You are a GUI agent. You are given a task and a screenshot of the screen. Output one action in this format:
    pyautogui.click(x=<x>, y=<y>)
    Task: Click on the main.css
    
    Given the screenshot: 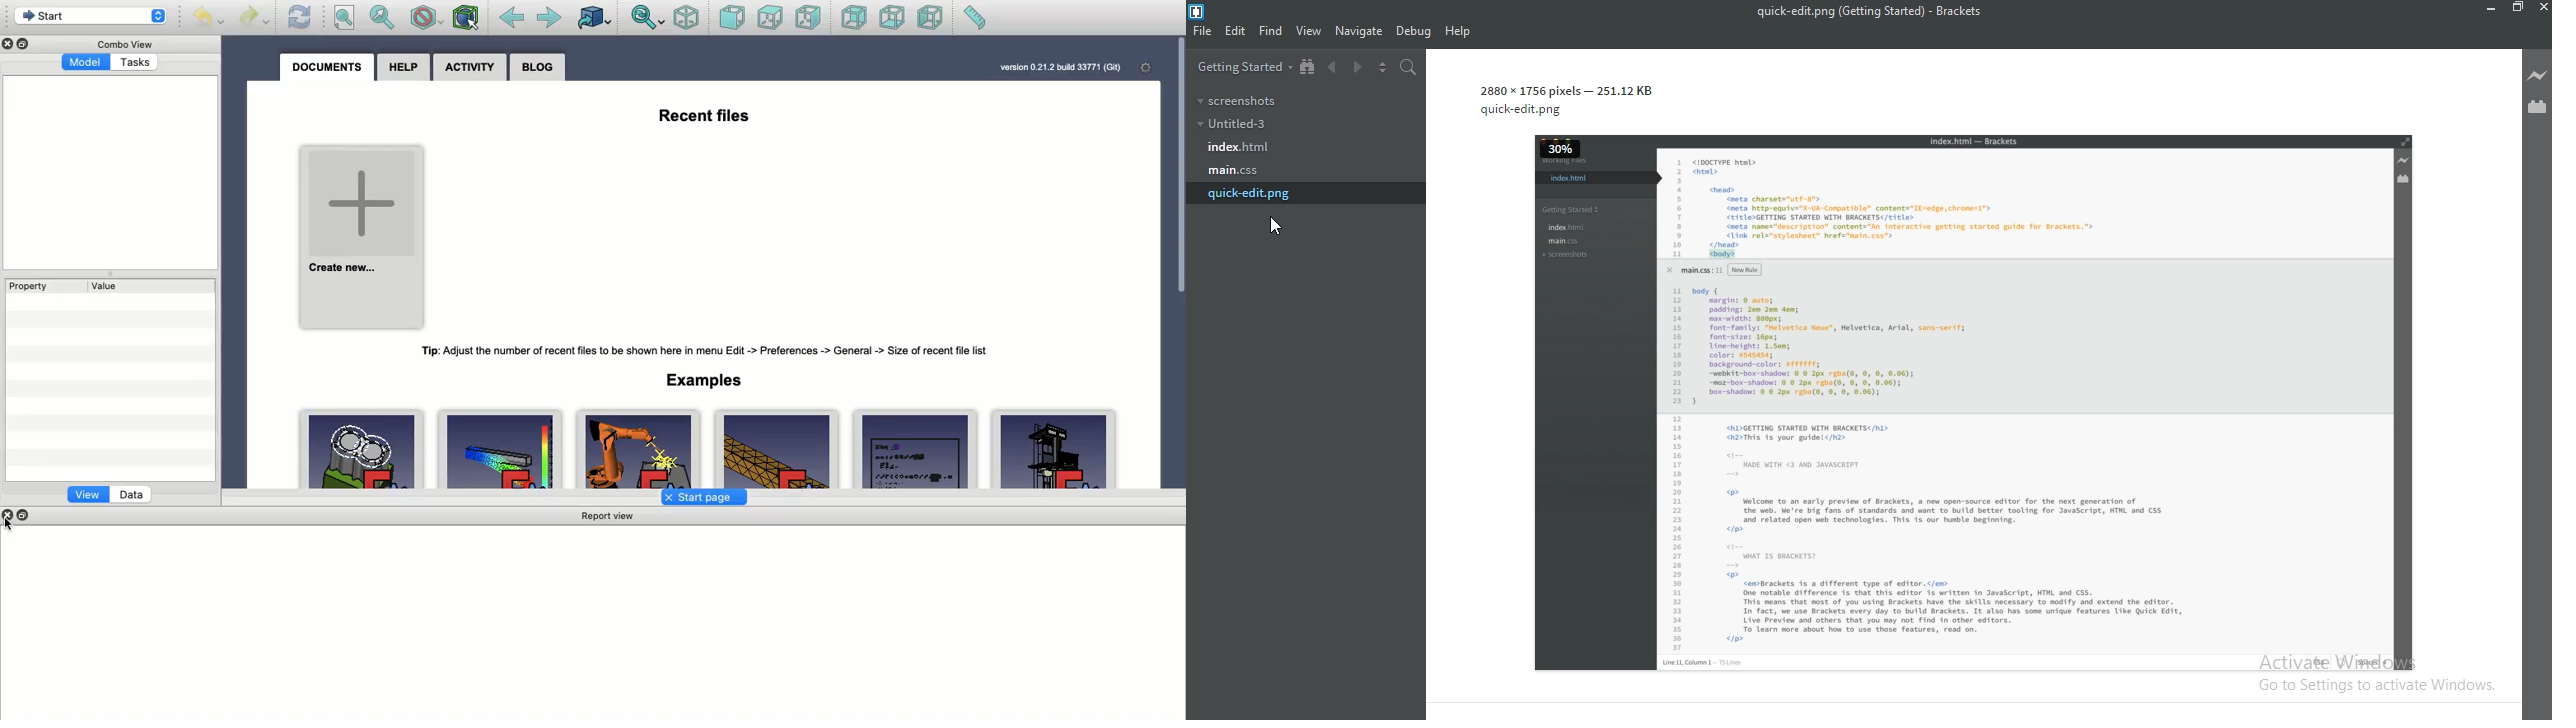 What is the action you would take?
    pyautogui.click(x=1234, y=169)
    